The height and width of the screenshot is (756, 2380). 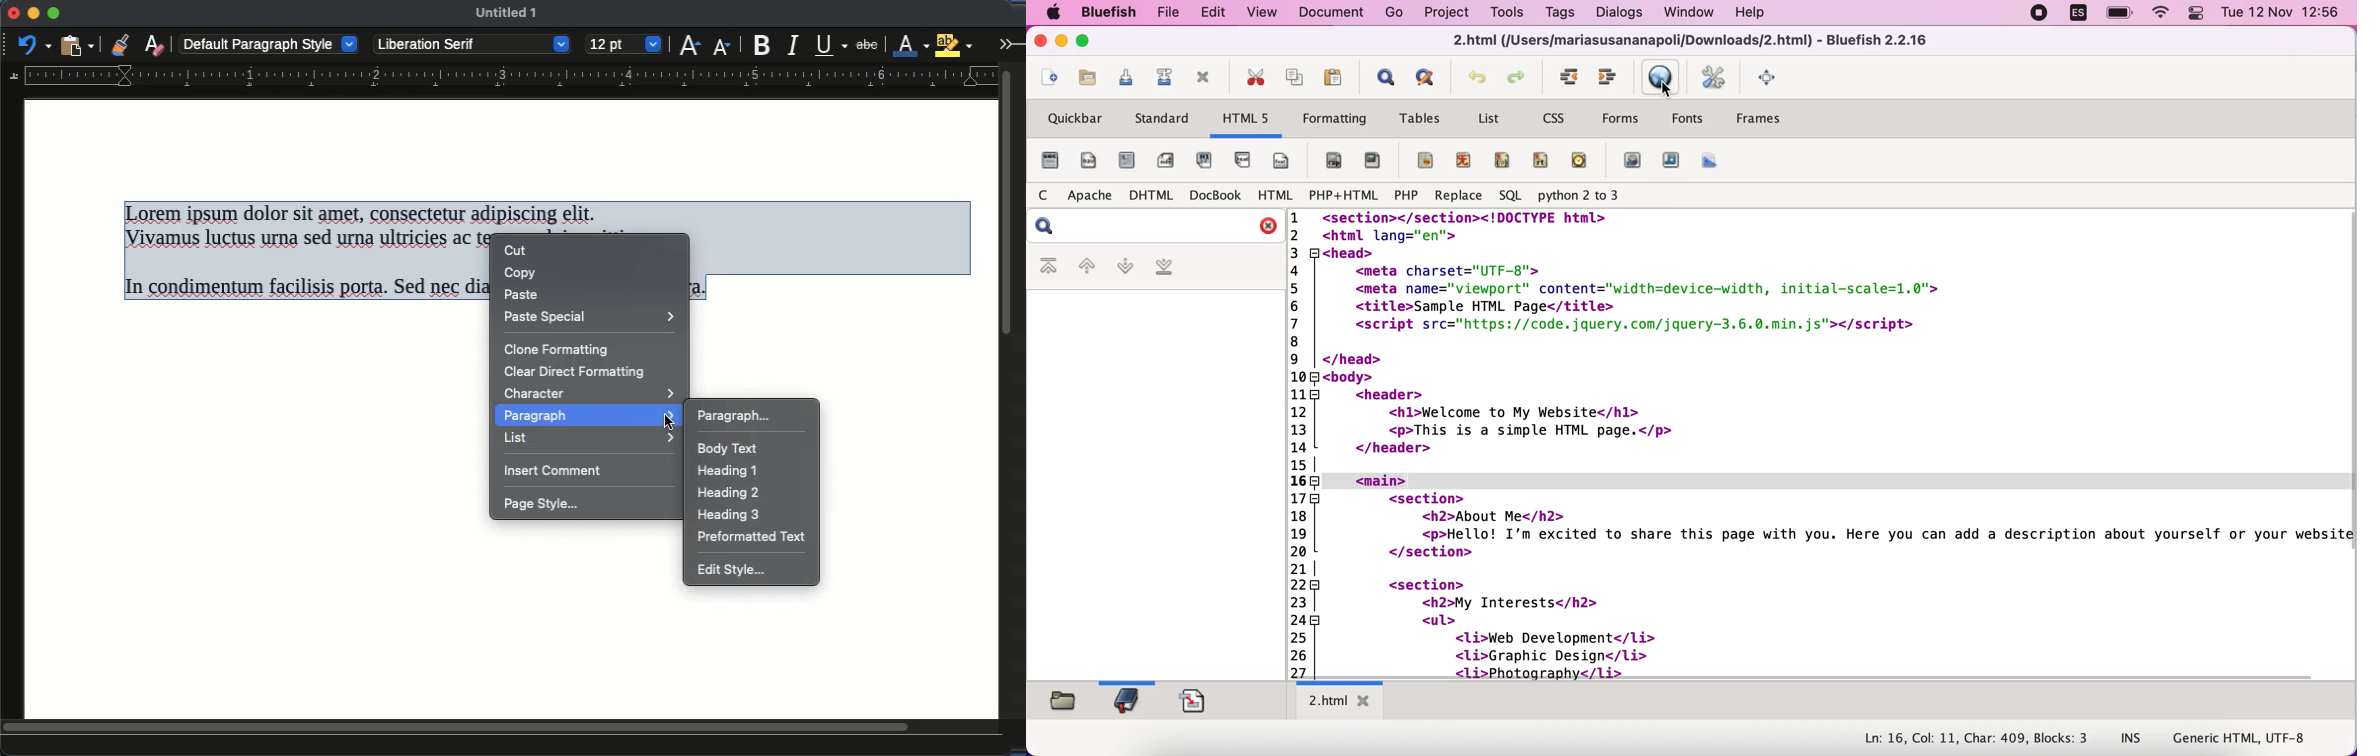 I want to click on 2.html (/Users/mariasusananapoli/Downloads/2.html) - Bluefish 2.2.16, so click(x=1689, y=41).